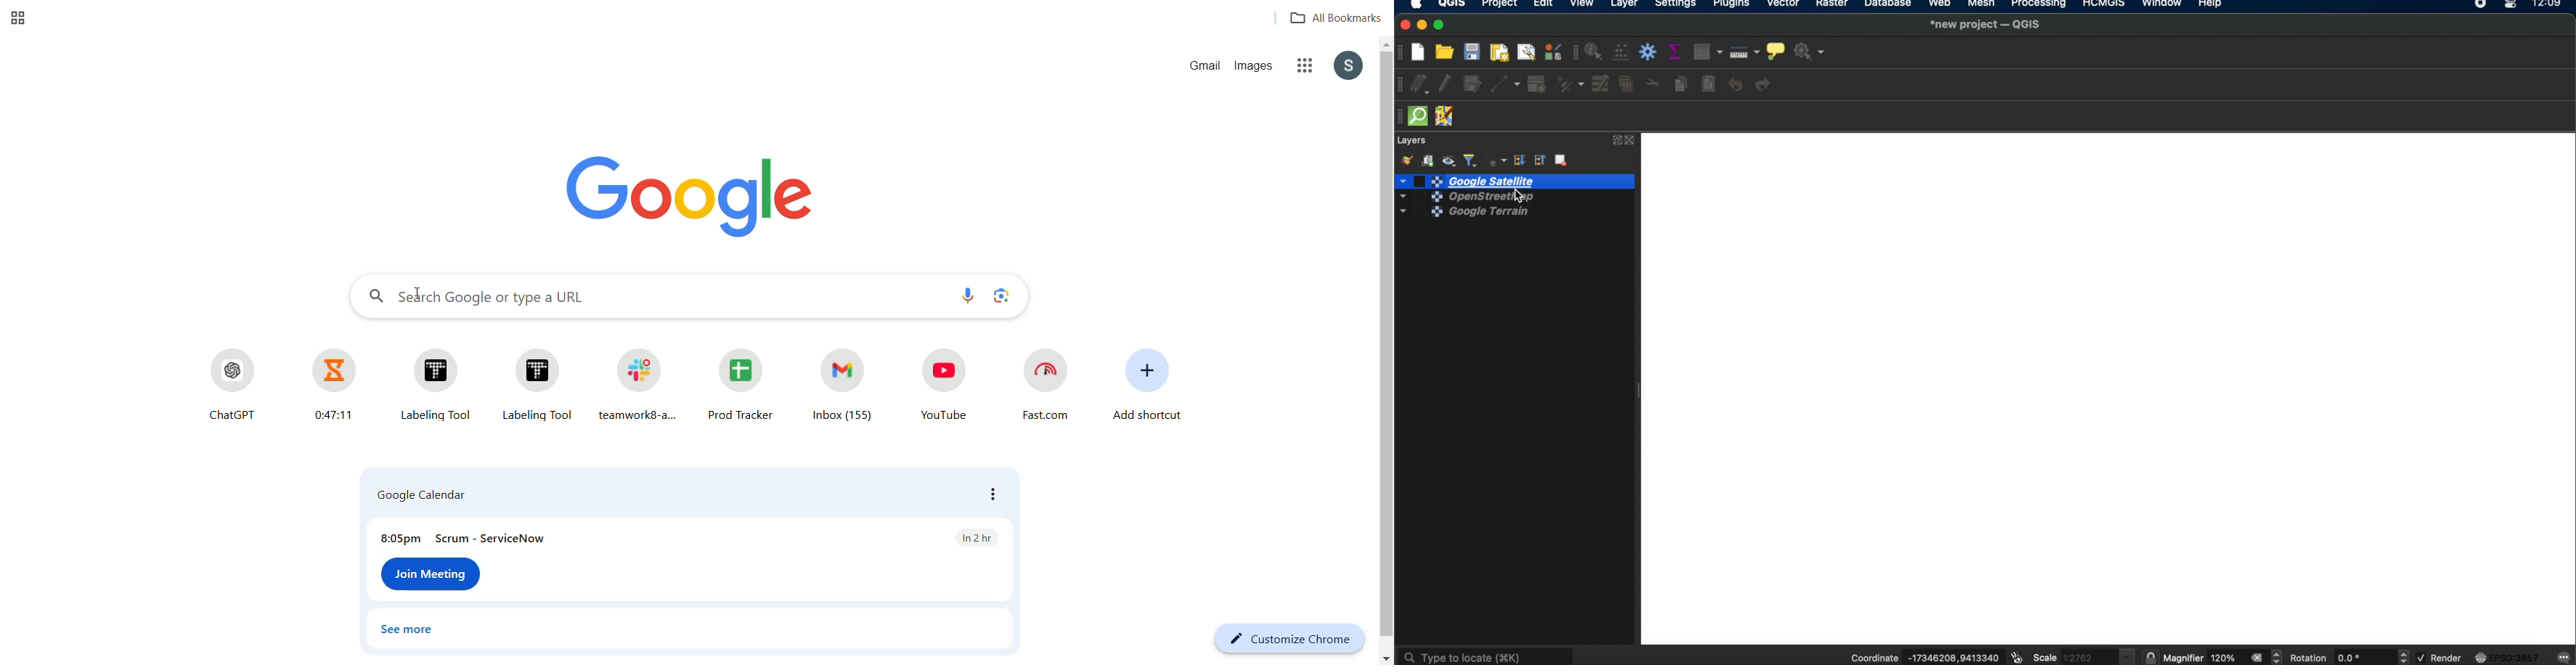 This screenshot has height=672, width=2576. Describe the element at coordinates (417, 293) in the screenshot. I see `cursor` at that location.